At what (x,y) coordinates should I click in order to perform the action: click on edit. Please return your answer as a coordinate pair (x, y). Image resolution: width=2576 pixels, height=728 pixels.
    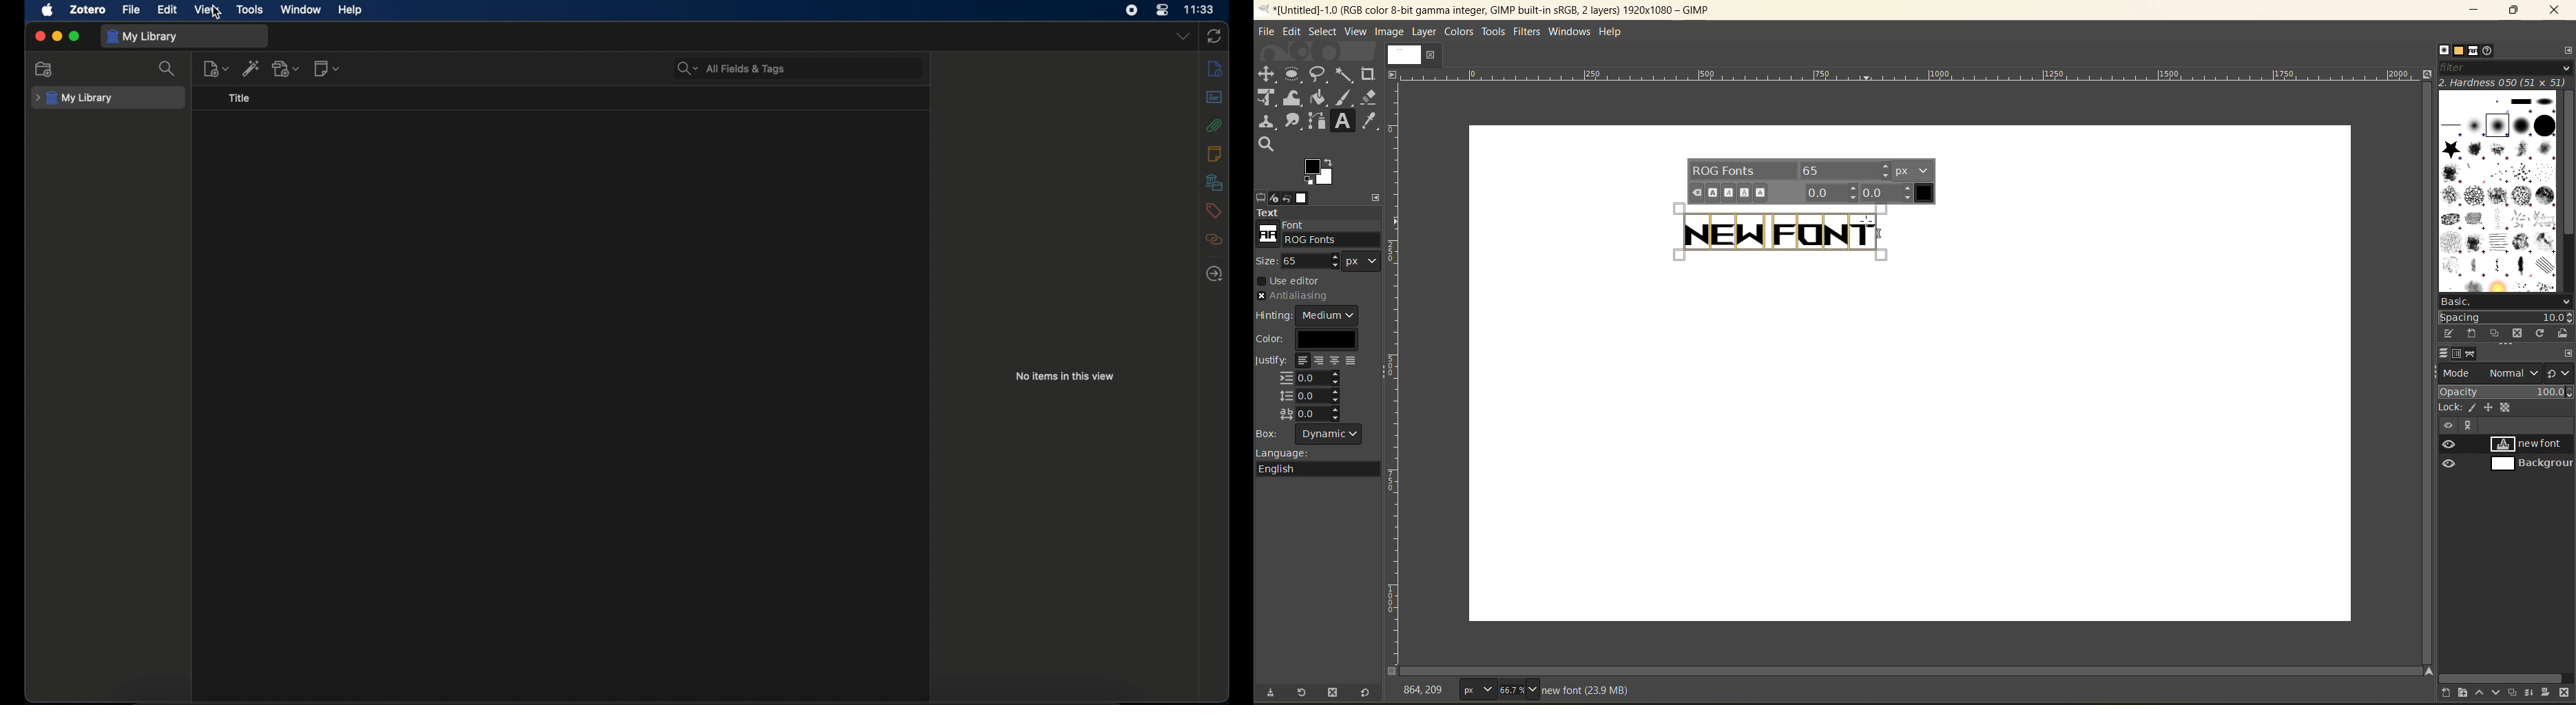
    Looking at the image, I should click on (169, 10).